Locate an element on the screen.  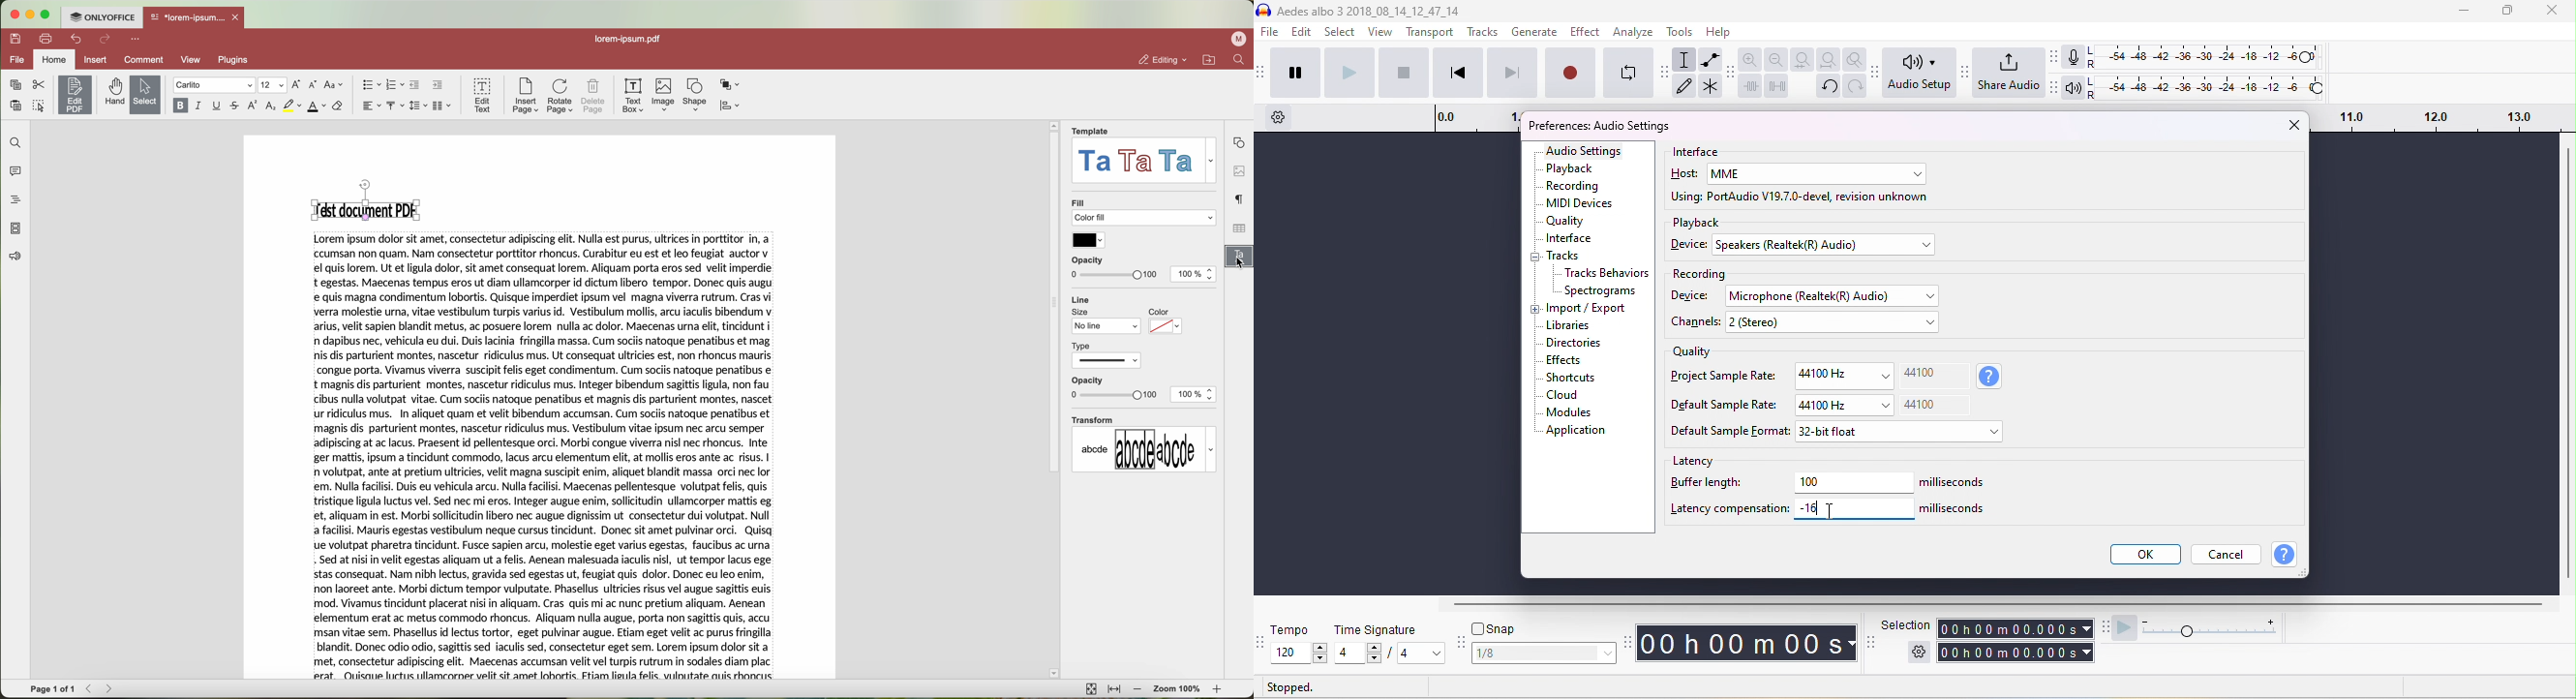
chanels is located at coordinates (1698, 322).